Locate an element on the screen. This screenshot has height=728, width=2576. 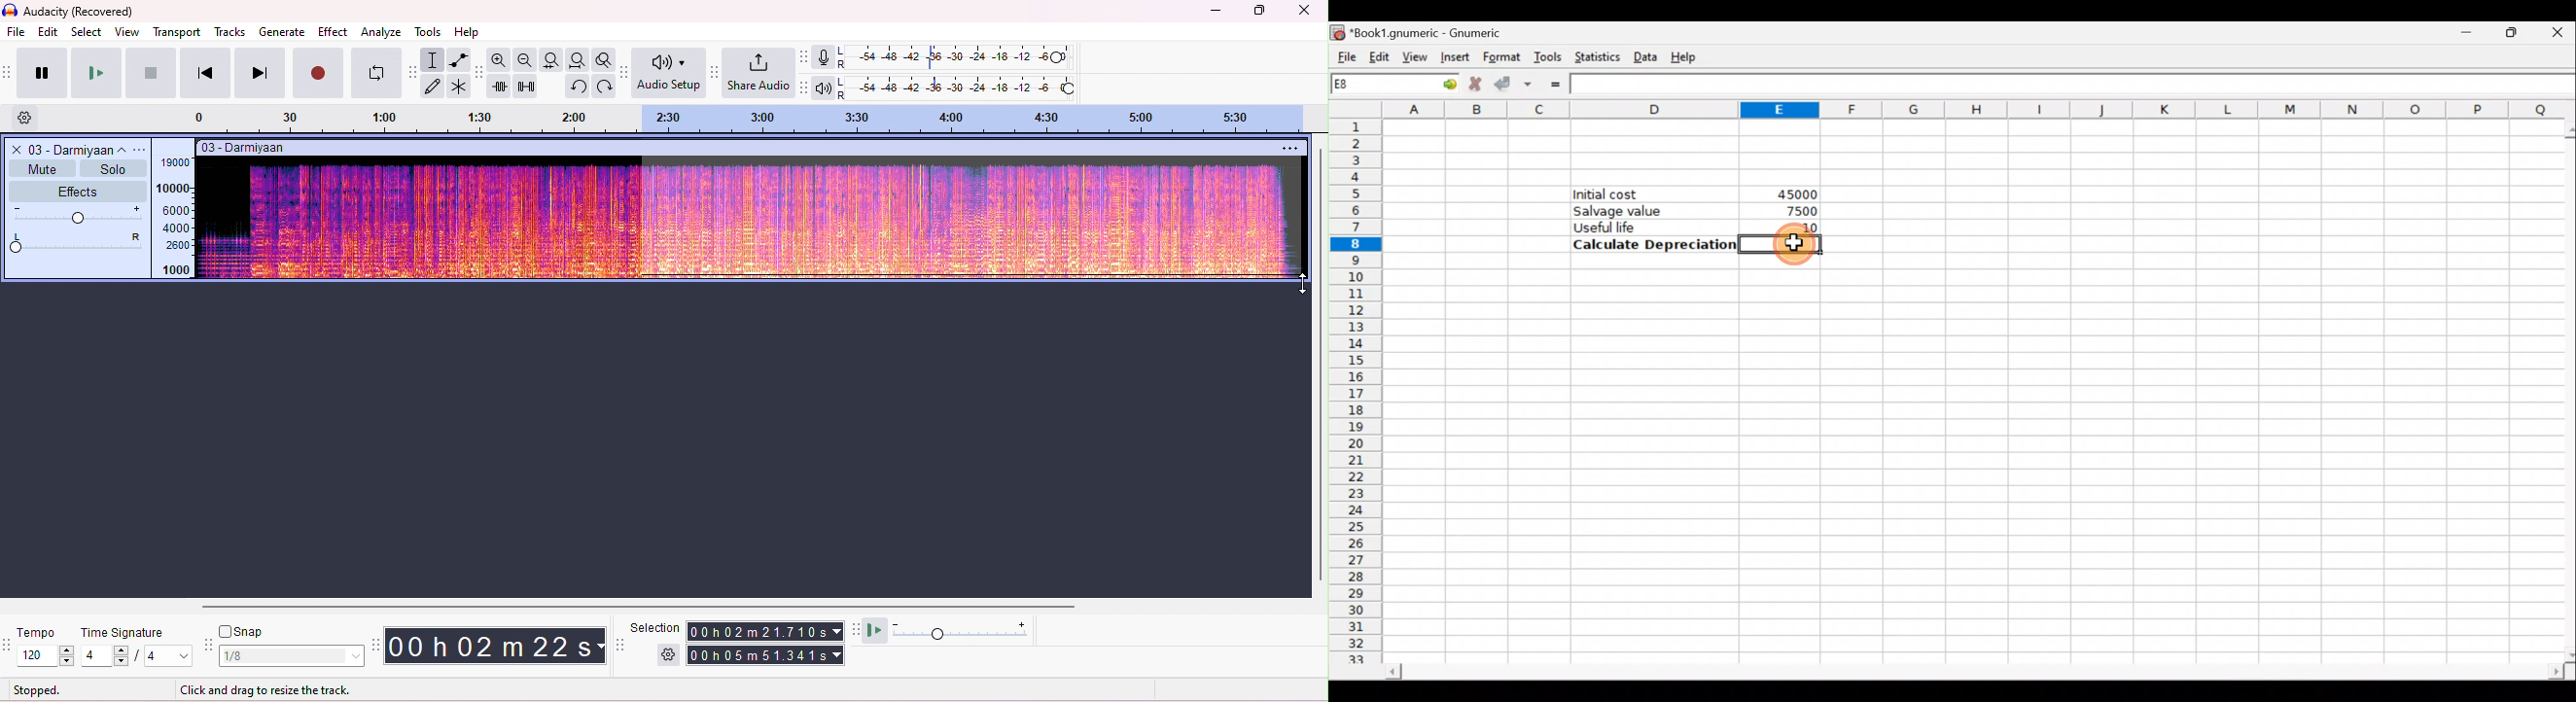
select snap is located at coordinates (293, 656).